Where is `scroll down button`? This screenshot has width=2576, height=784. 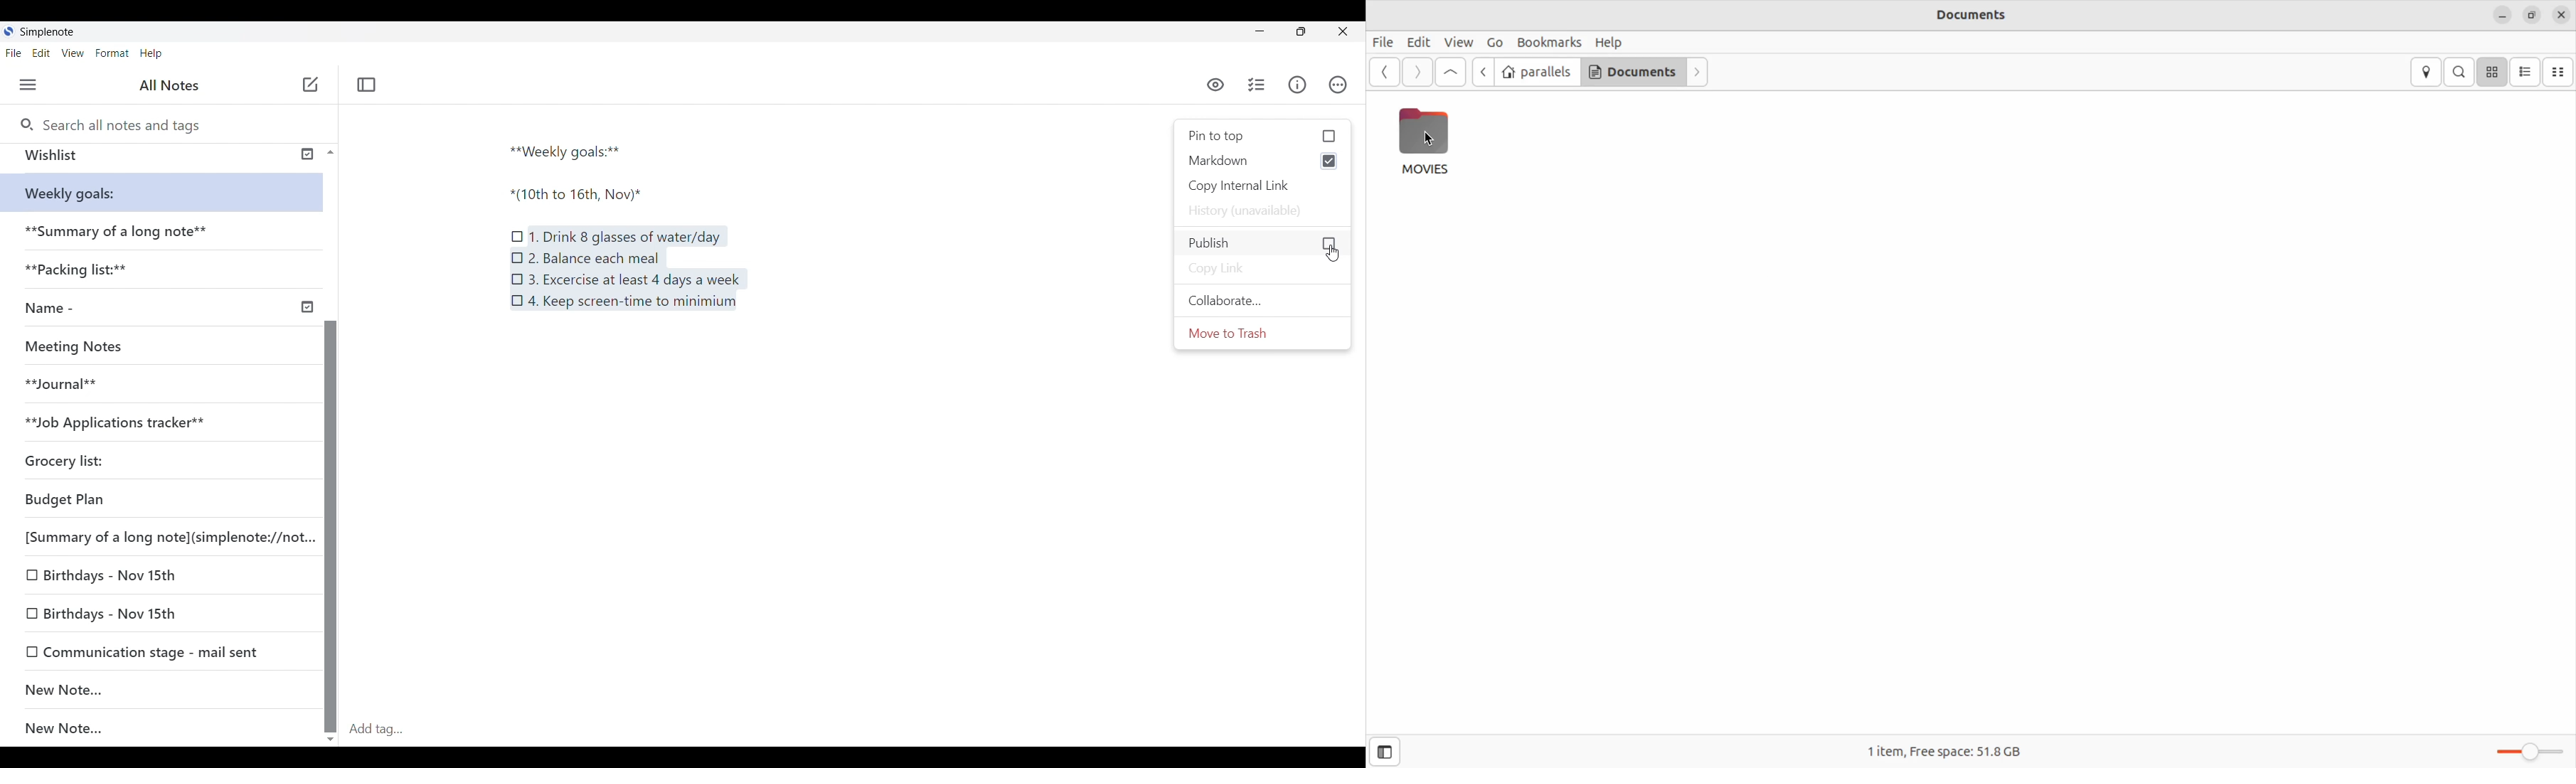 scroll down button is located at coordinates (331, 735).